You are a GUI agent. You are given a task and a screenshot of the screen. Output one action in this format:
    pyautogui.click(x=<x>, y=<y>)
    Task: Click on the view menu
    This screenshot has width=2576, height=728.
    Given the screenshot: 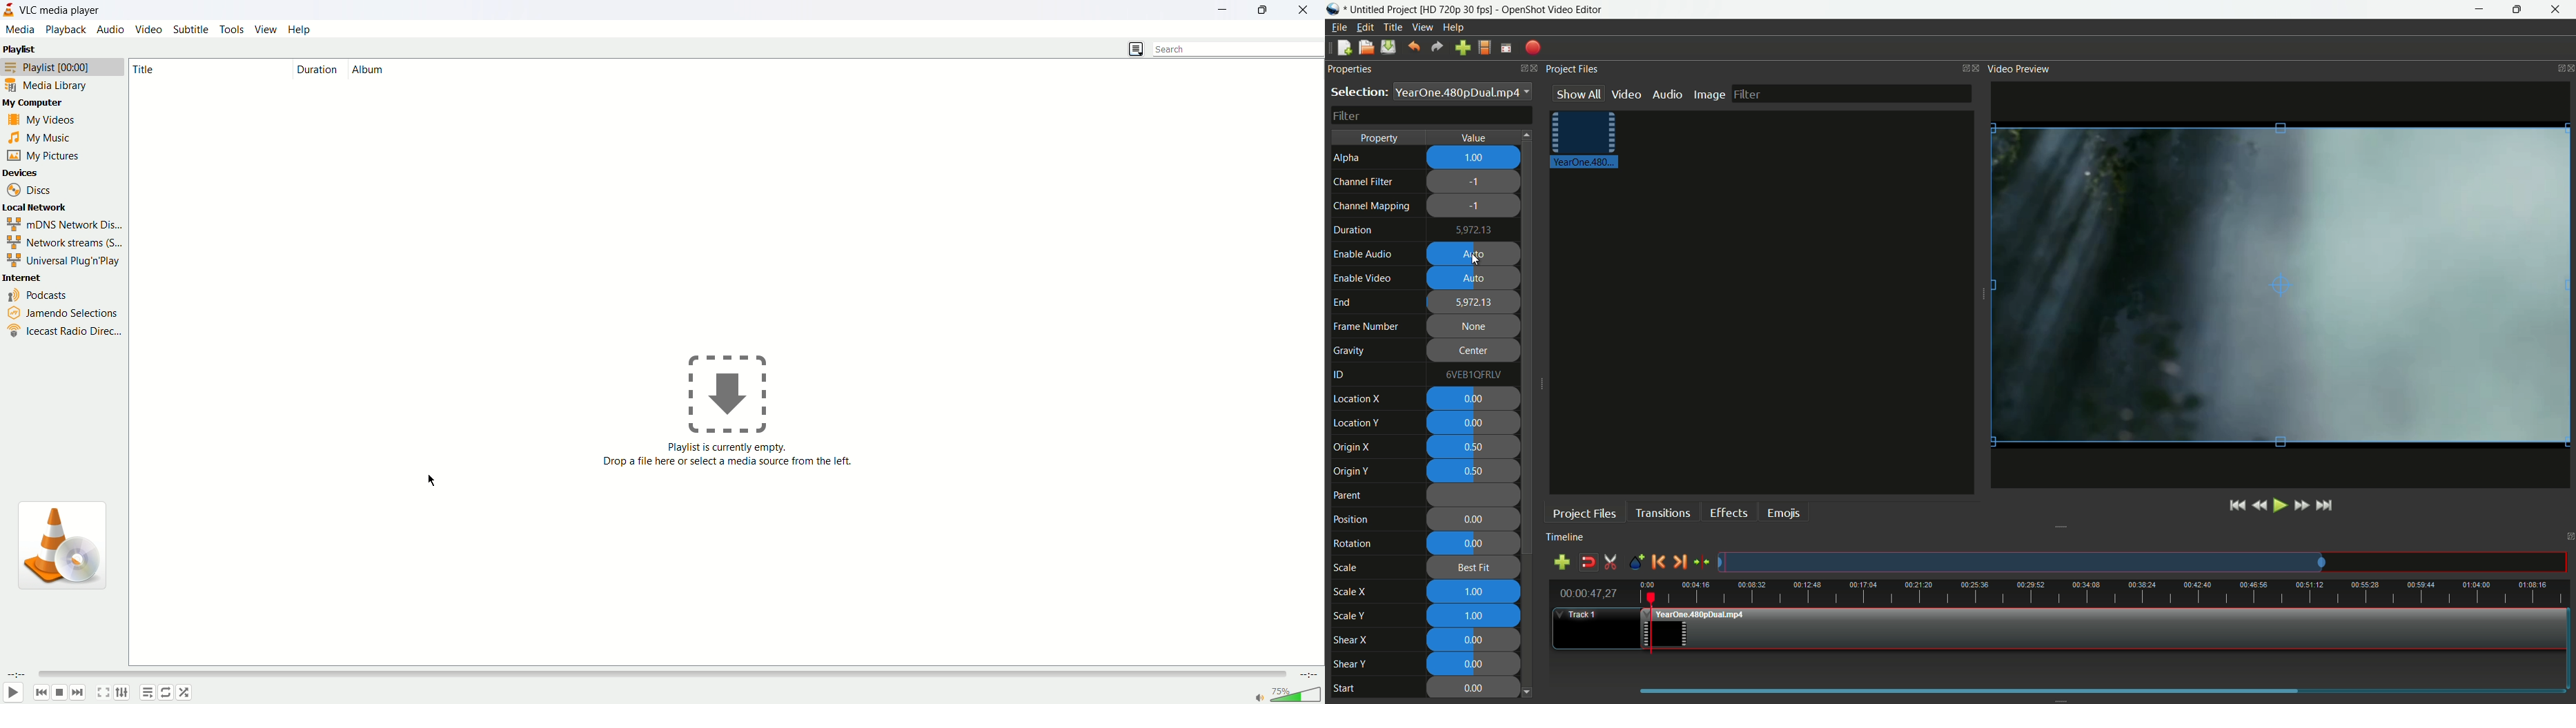 What is the action you would take?
    pyautogui.click(x=1422, y=28)
    